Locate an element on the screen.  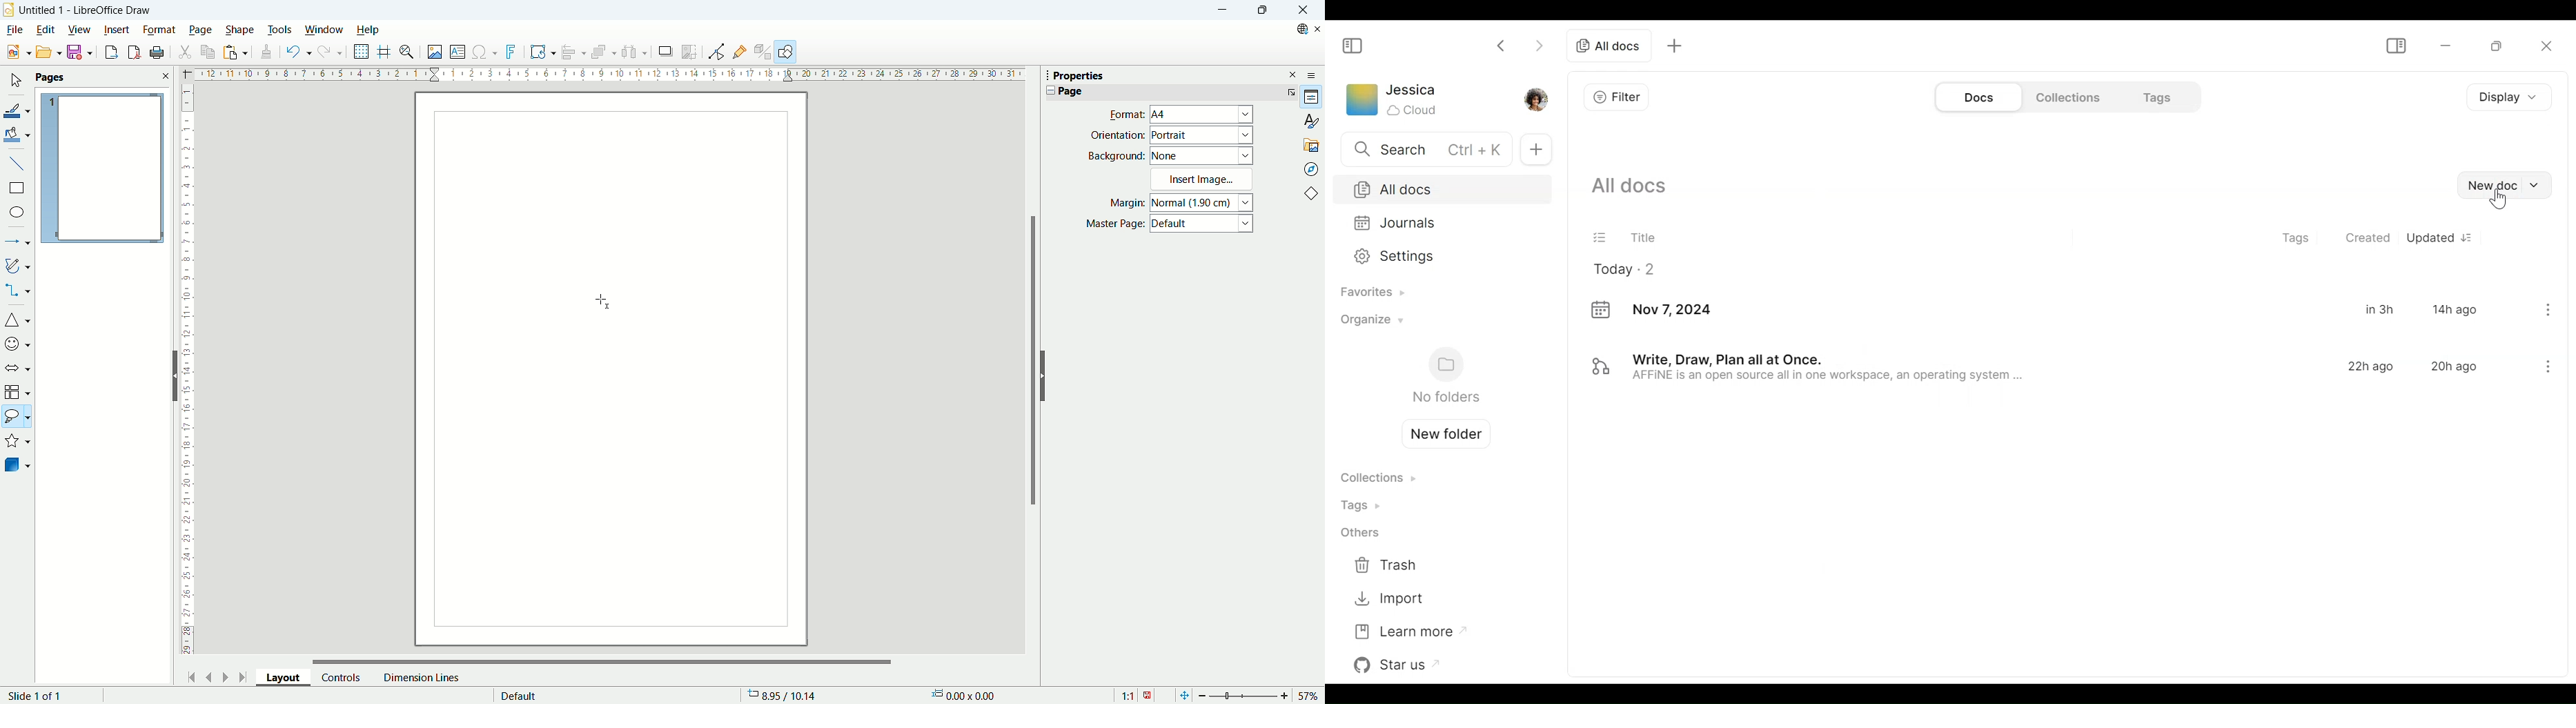
file is located at coordinates (14, 30).